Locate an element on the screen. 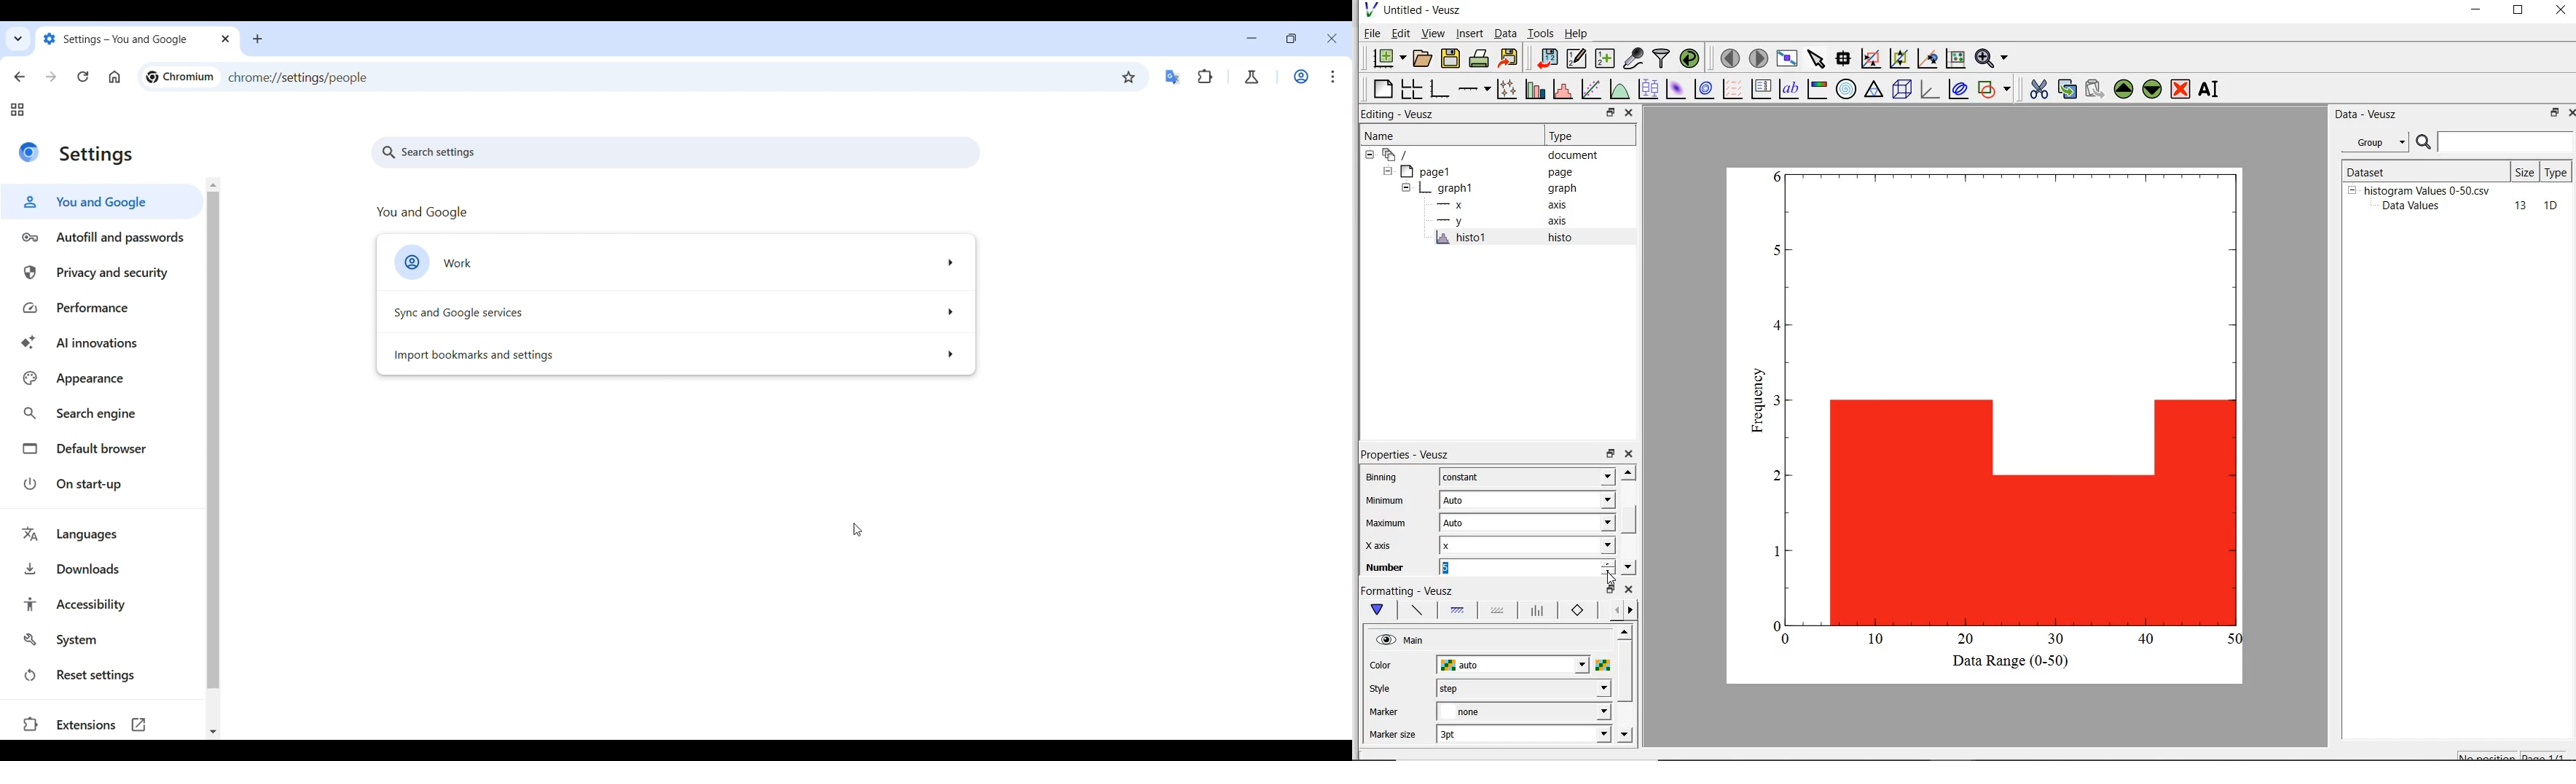  Import bookmarks and settings is located at coordinates (675, 355).